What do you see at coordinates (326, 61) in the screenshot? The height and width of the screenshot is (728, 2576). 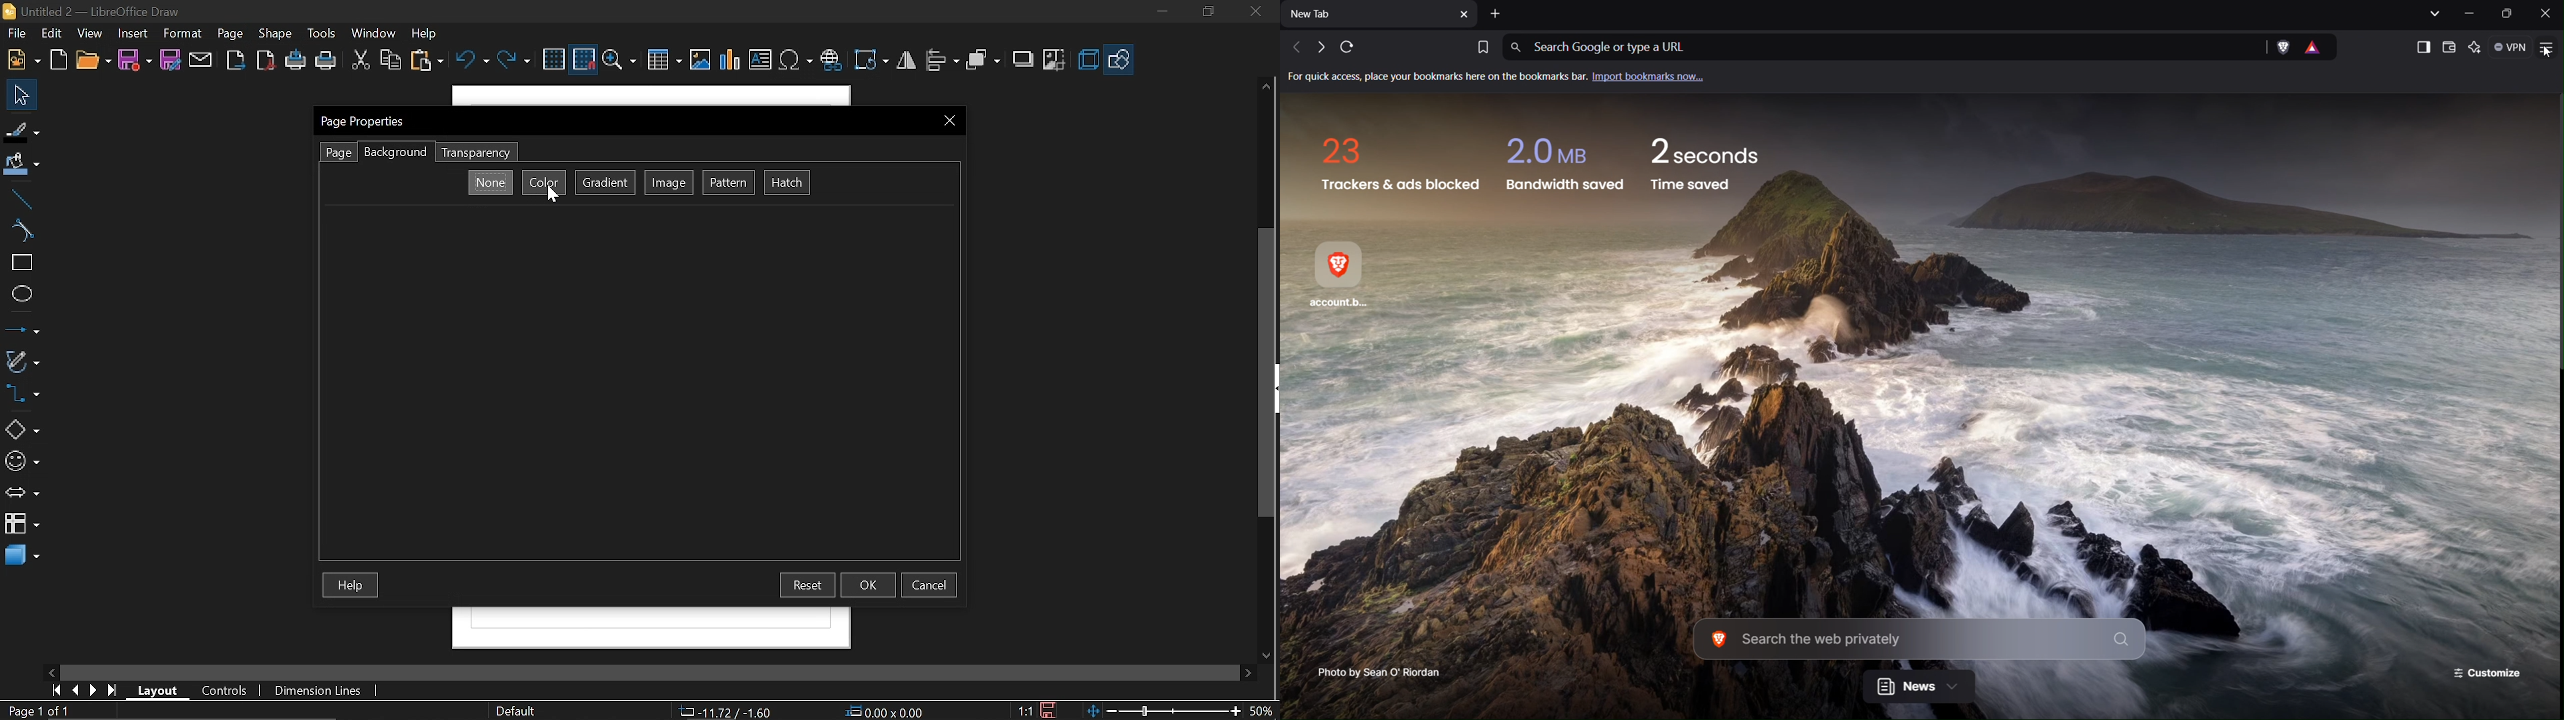 I see `Print` at bounding box center [326, 61].